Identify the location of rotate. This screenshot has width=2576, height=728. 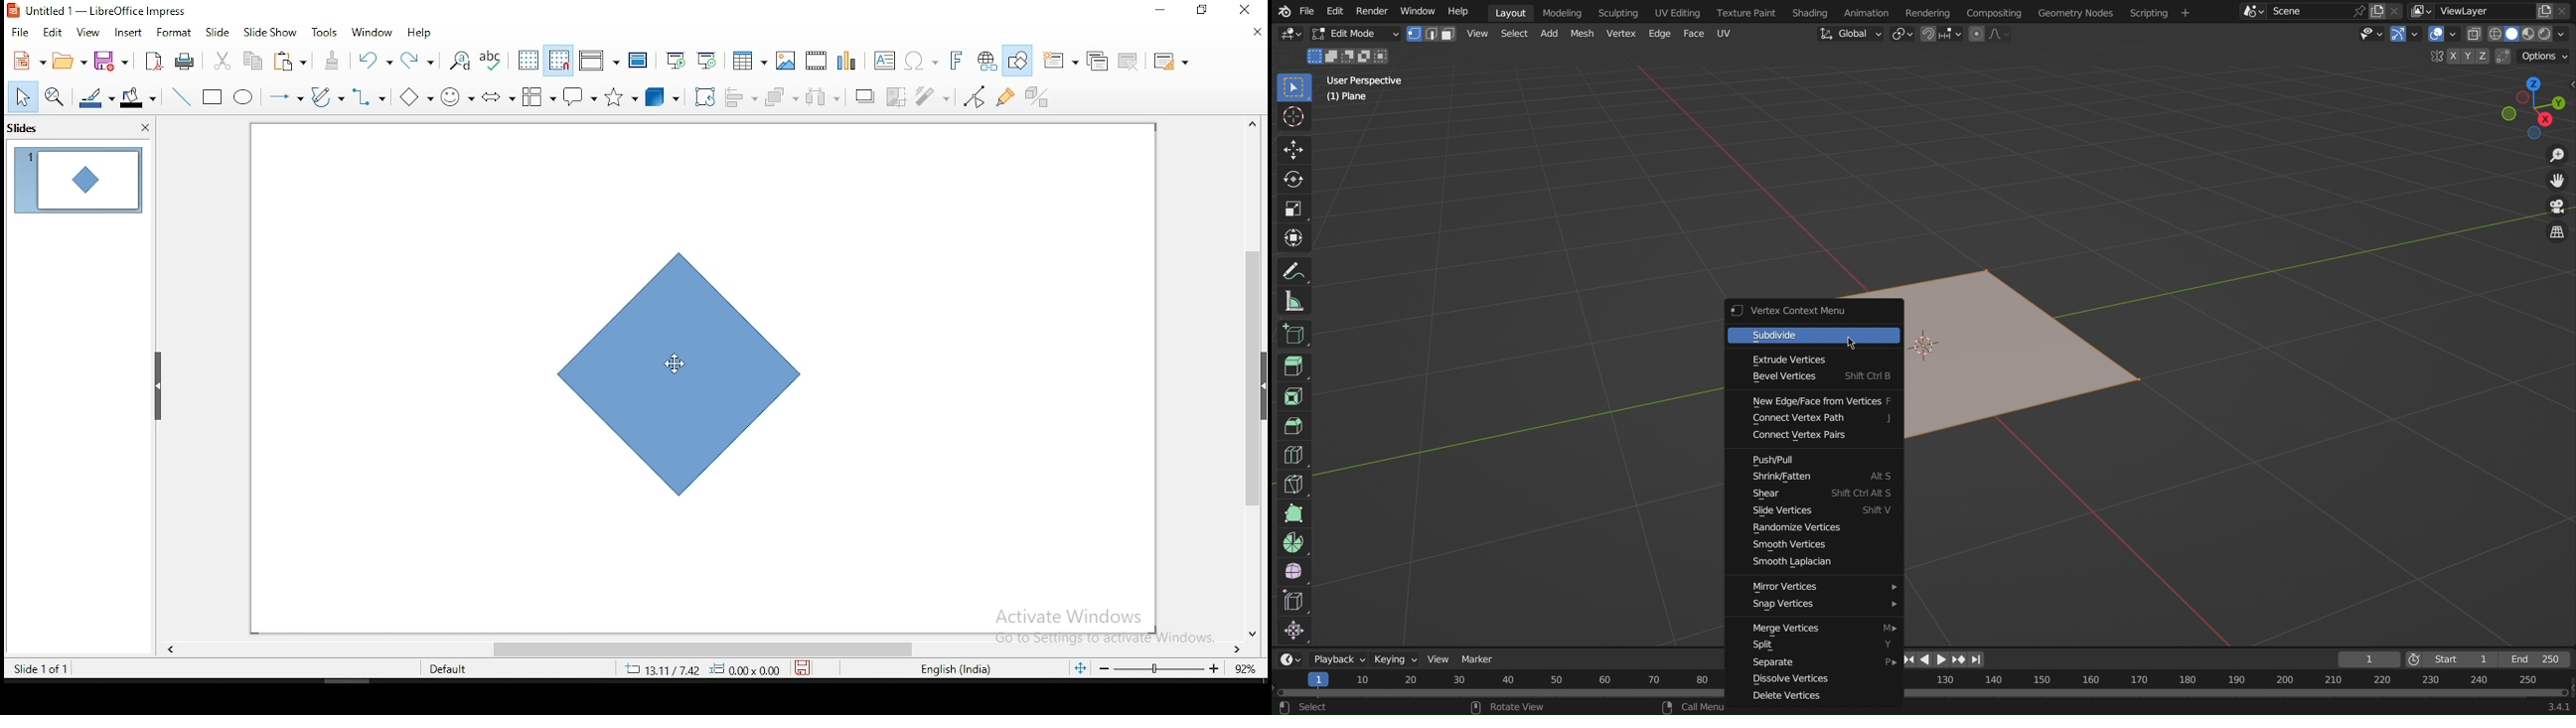
(706, 94).